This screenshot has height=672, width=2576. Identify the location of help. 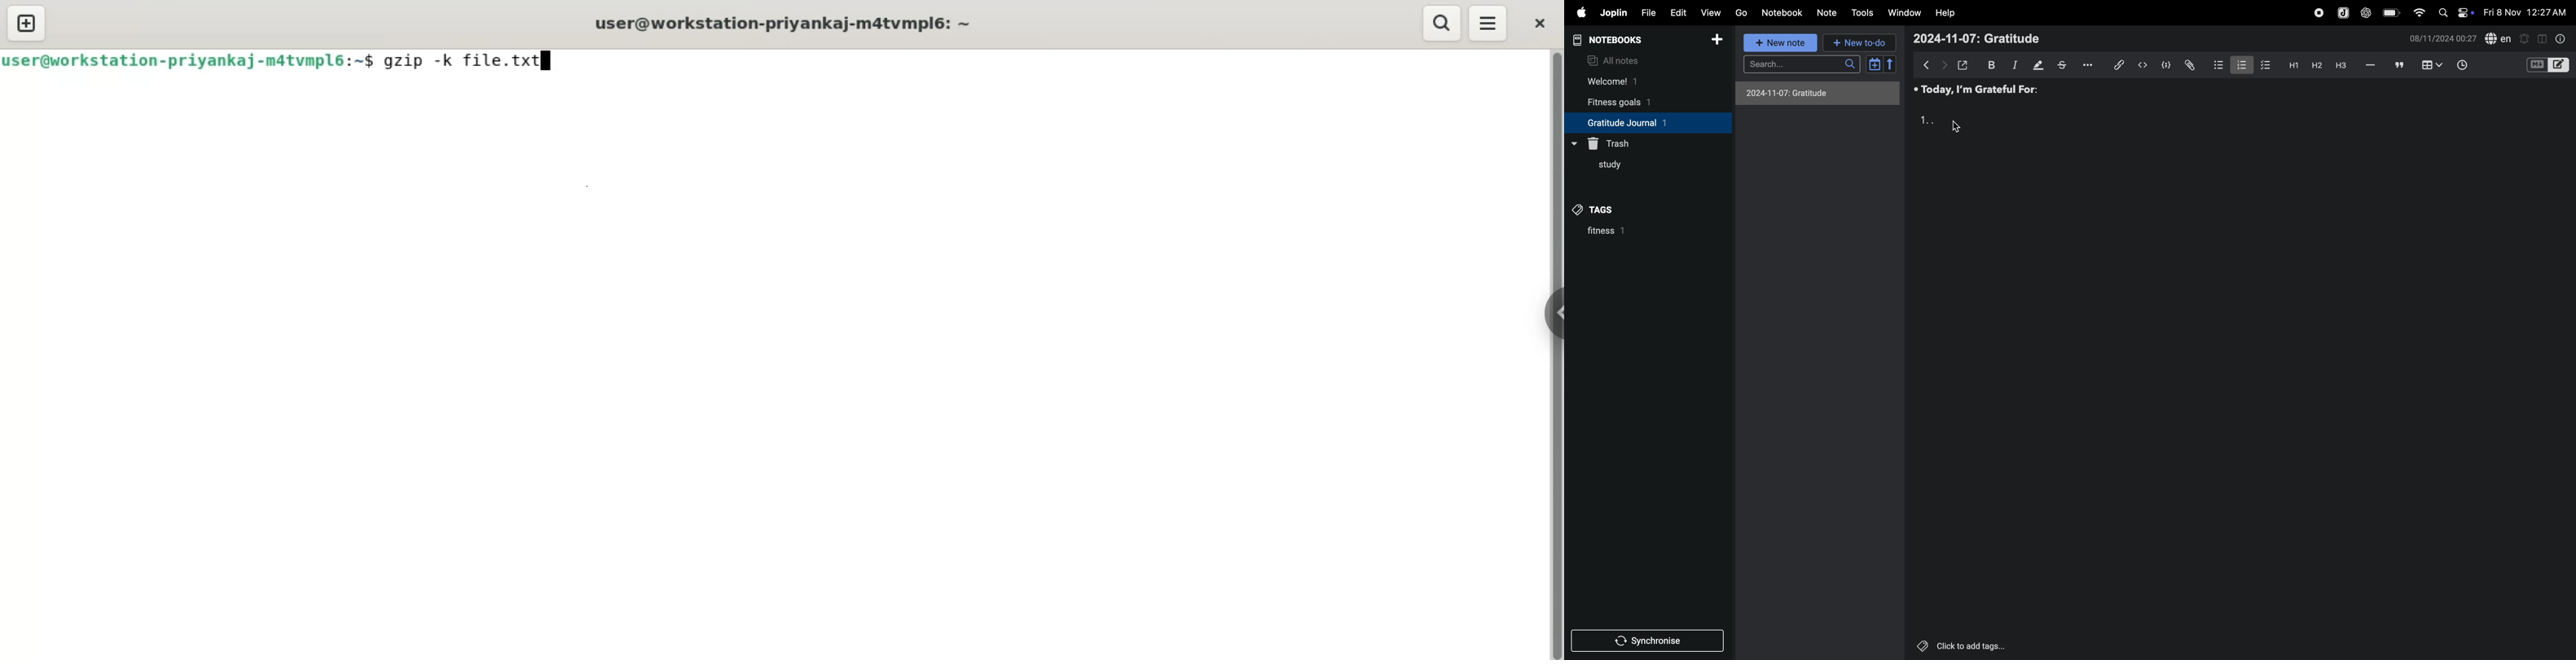
(1946, 14).